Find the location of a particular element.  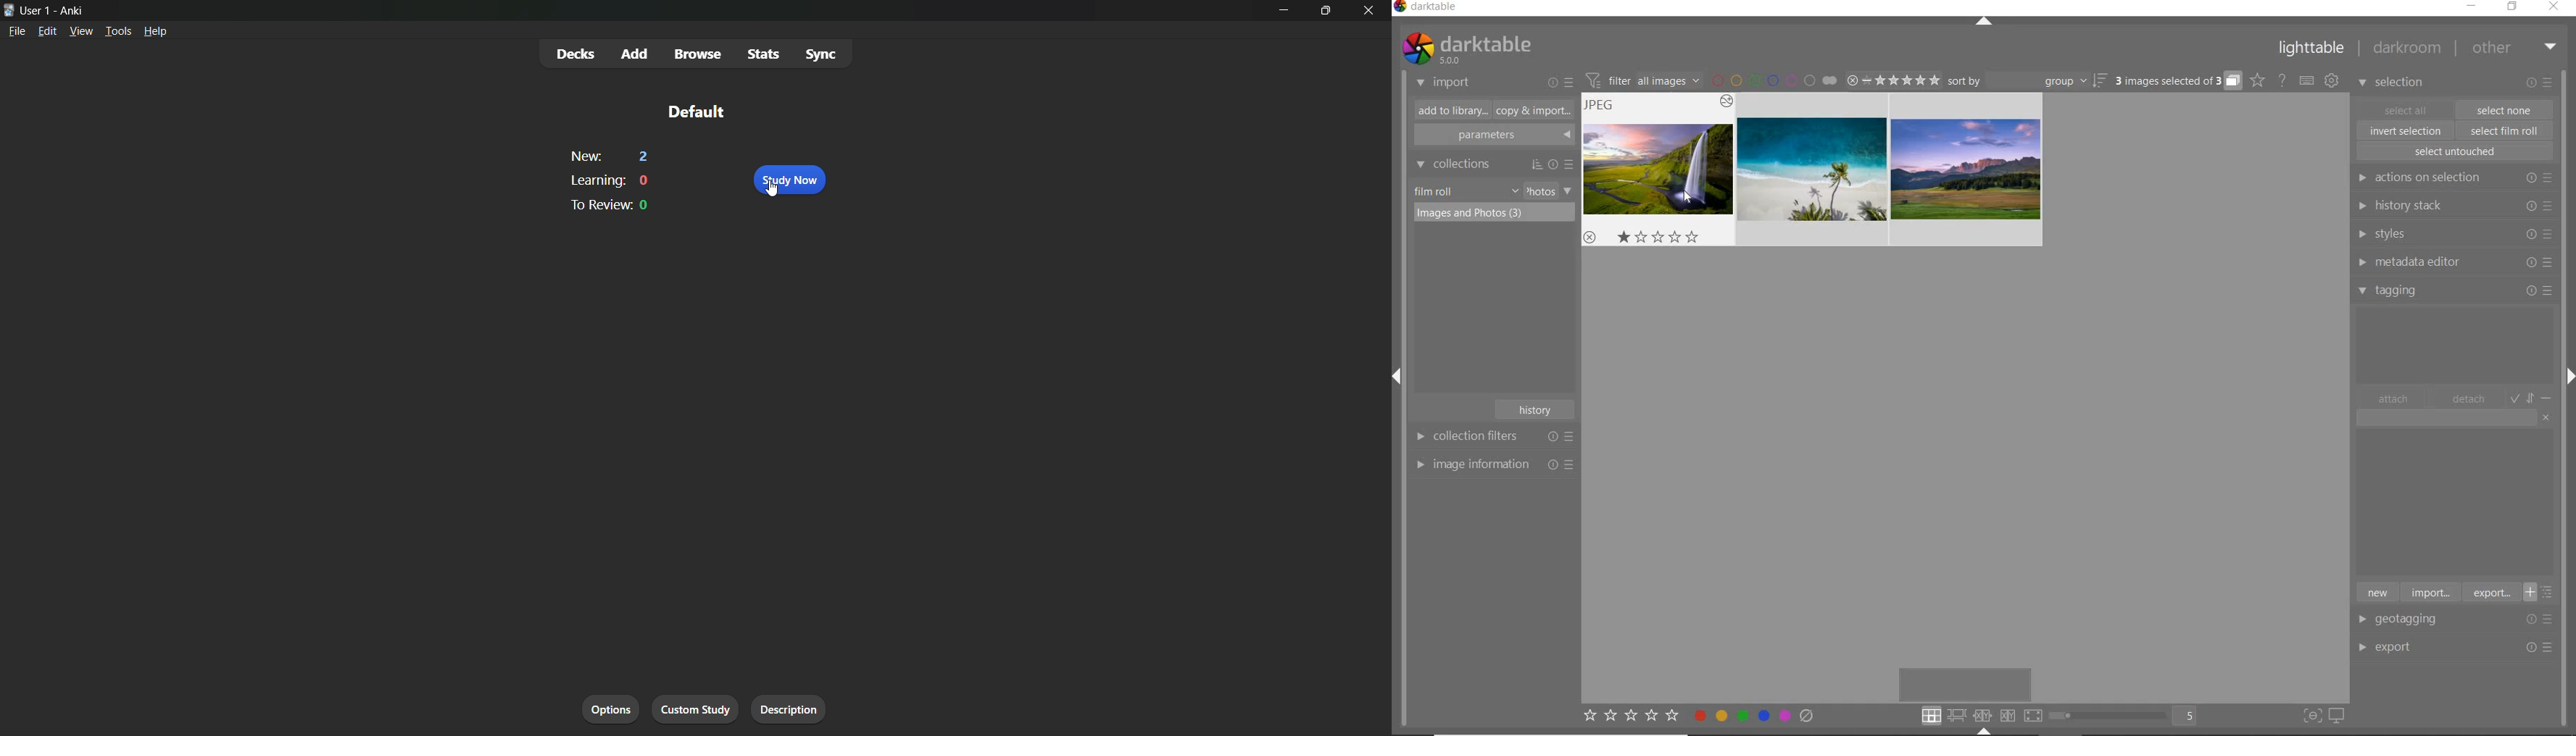

geotagging is located at coordinates (2411, 620).